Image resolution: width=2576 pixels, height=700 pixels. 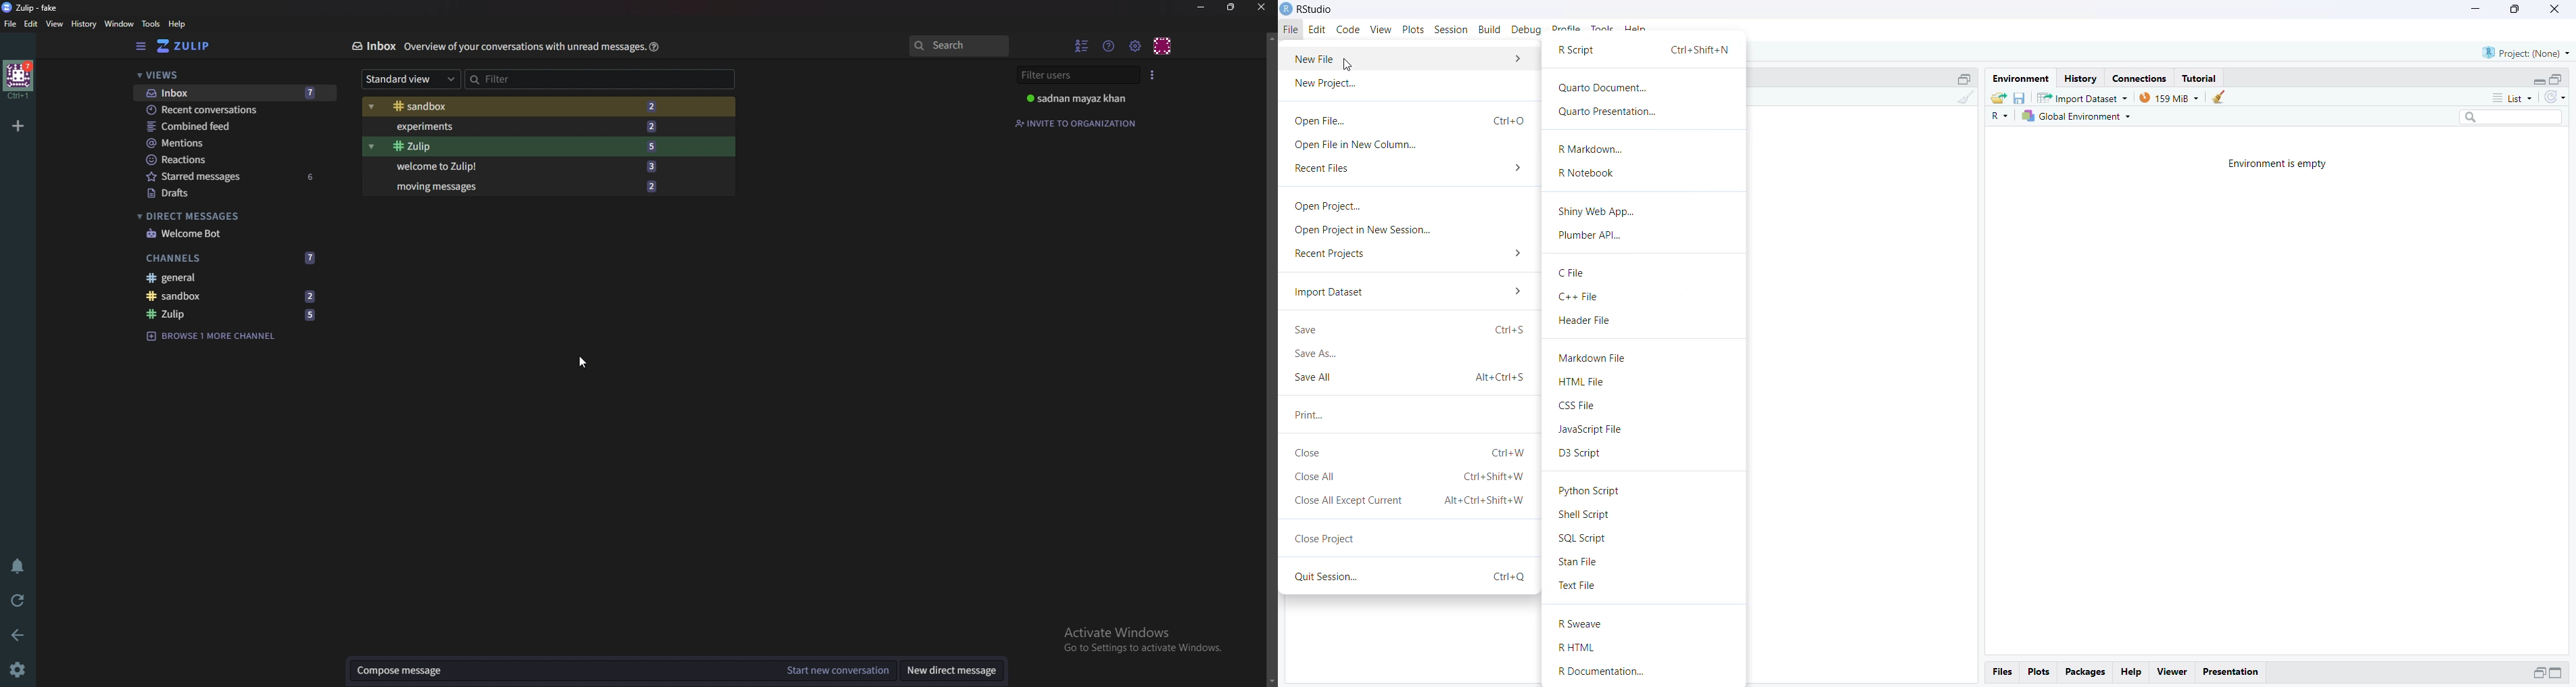 What do you see at coordinates (1410, 453) in the screenshot?
I see `Close Ctrl+W` at bounding box center [1410, 453].